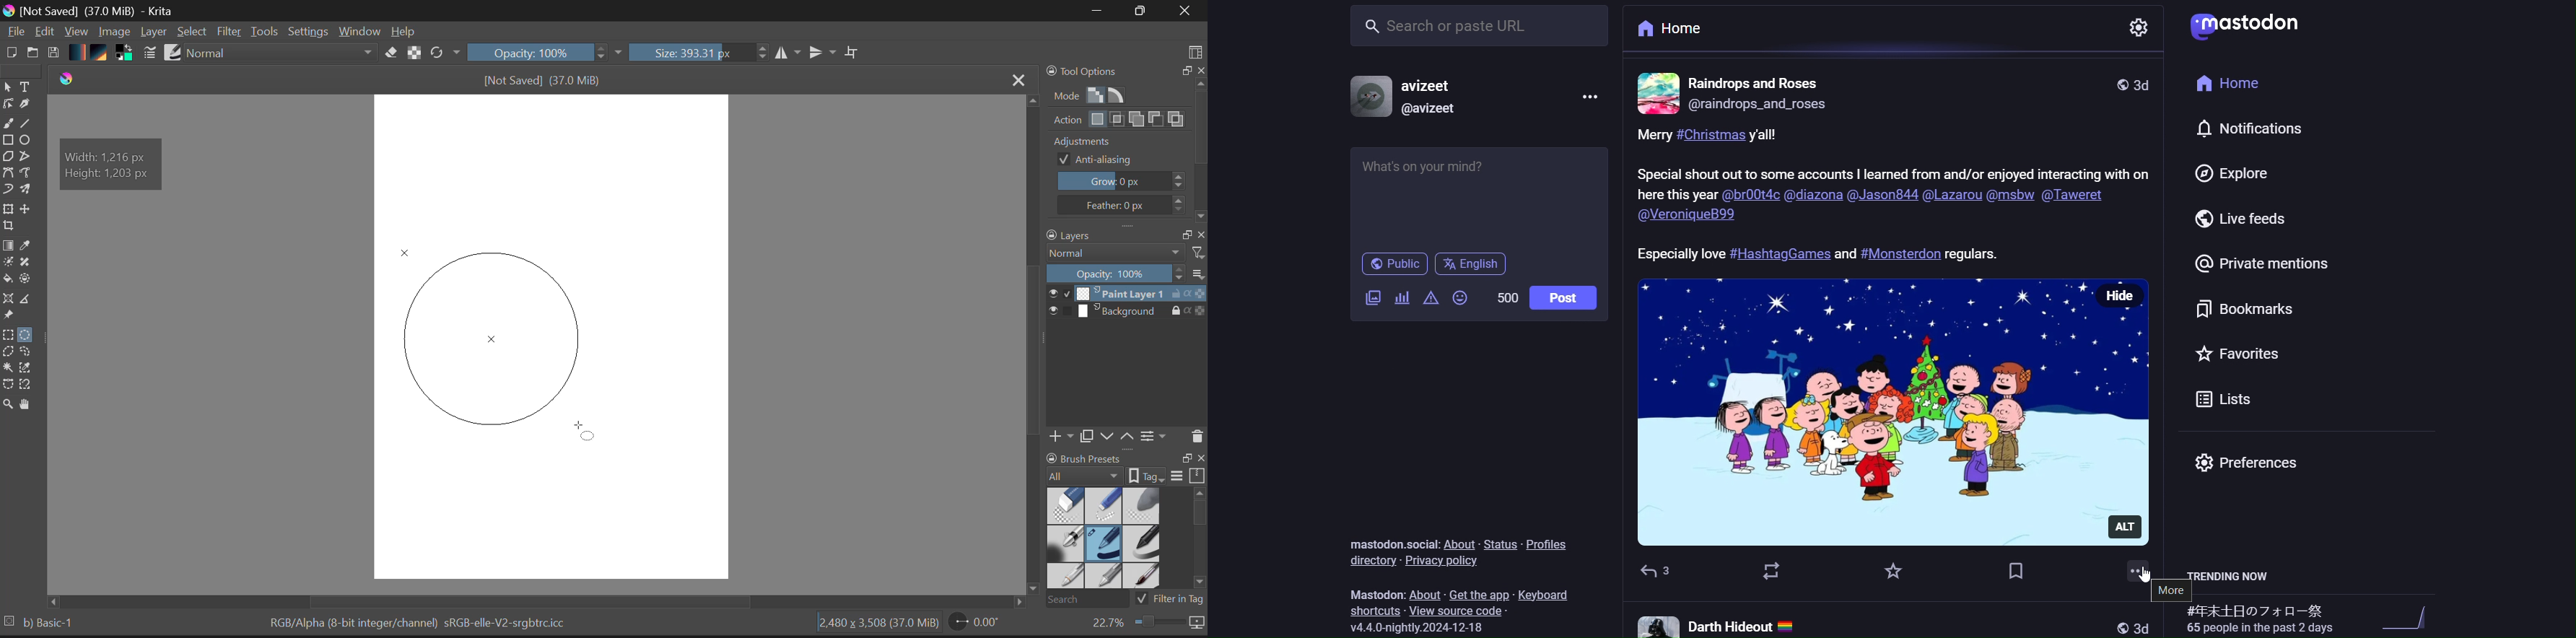 This screenshot has height=644, width=2576. Describe the element at coordinates (265, 31) in the screenshot. I see `Tools` at that location.